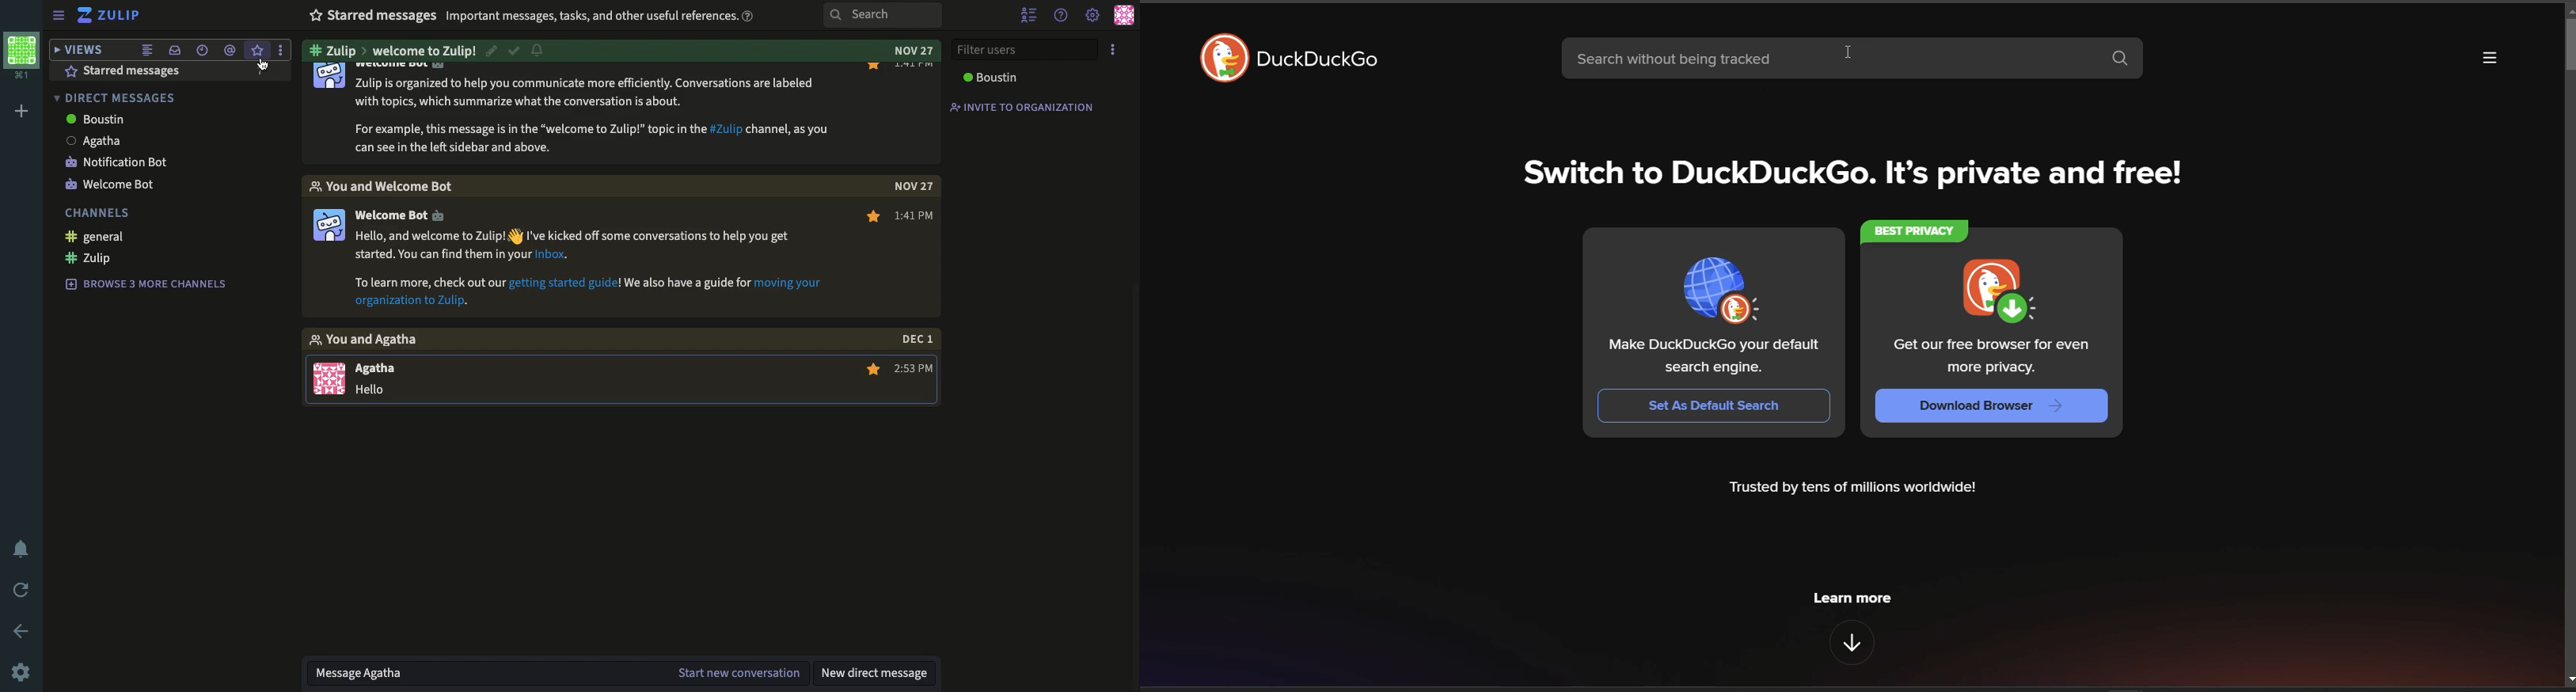 Image resolution: width=2576 pixels, height=700 pixels. Describe the element at coordinates (429, 283) in the screenshot. I see `To learn more, check out our` at that location.